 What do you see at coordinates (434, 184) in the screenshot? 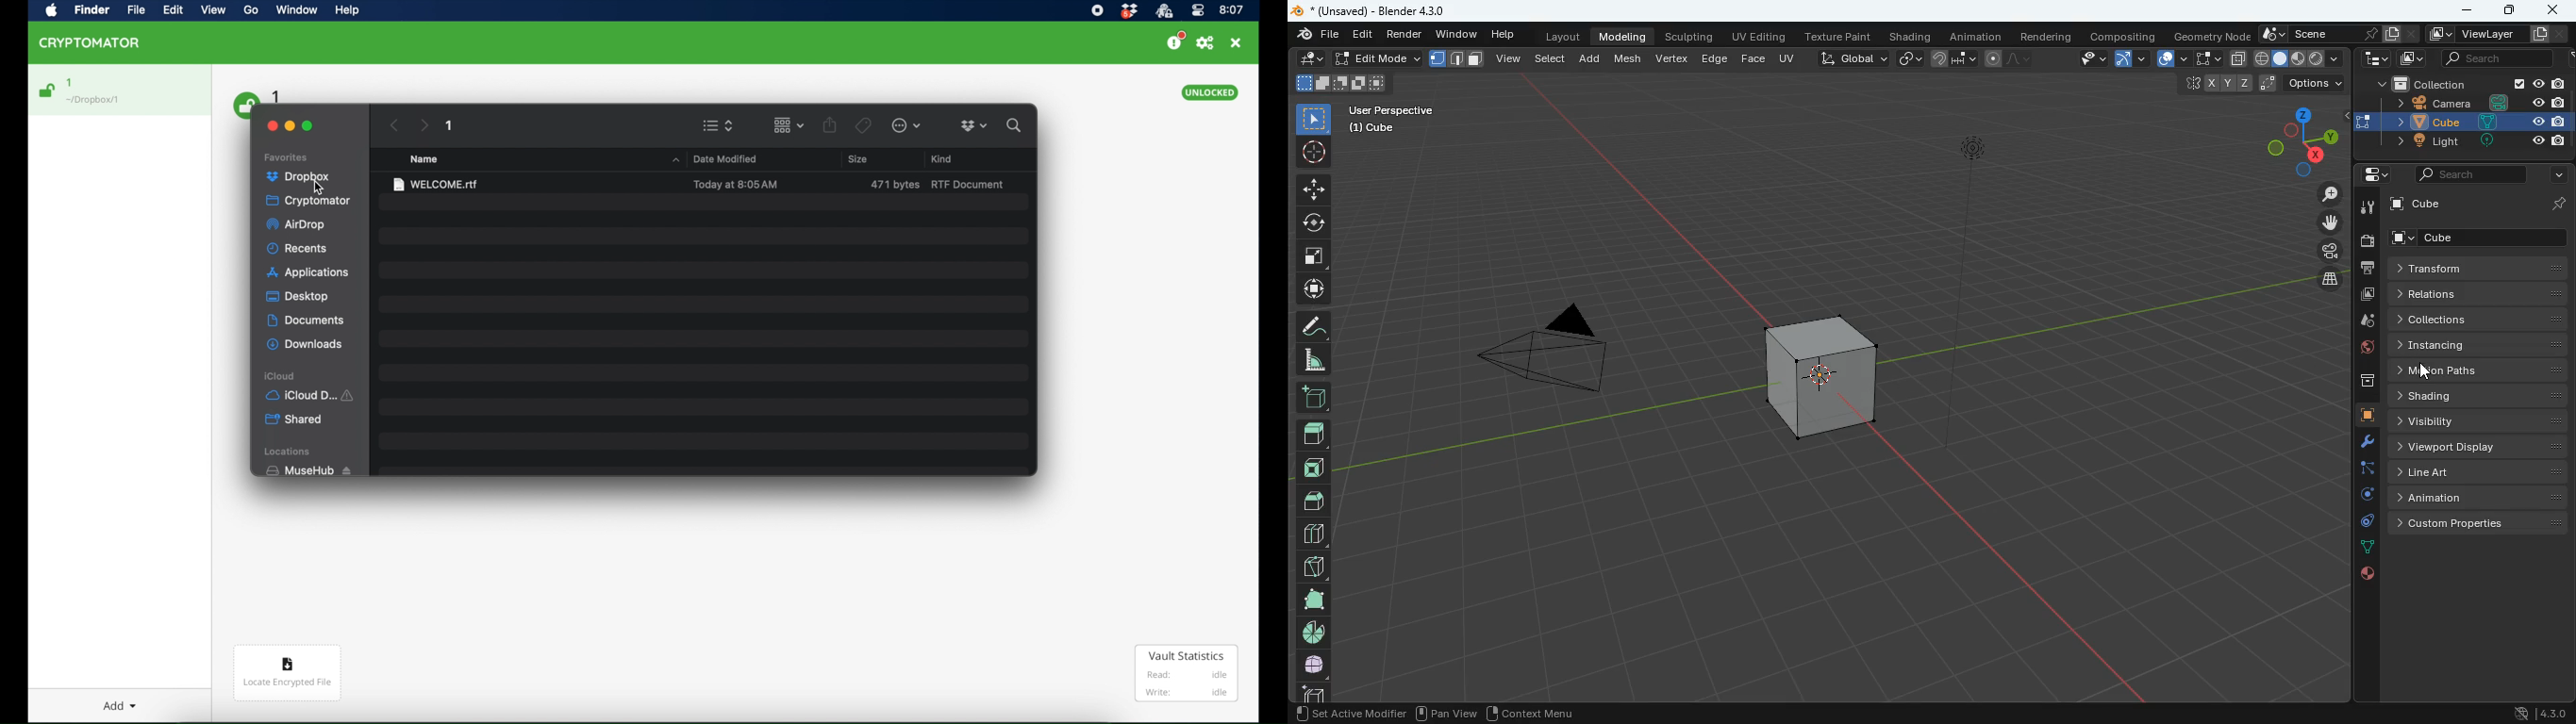
I see `welcome.rtf` at bounding box center [434, 184].